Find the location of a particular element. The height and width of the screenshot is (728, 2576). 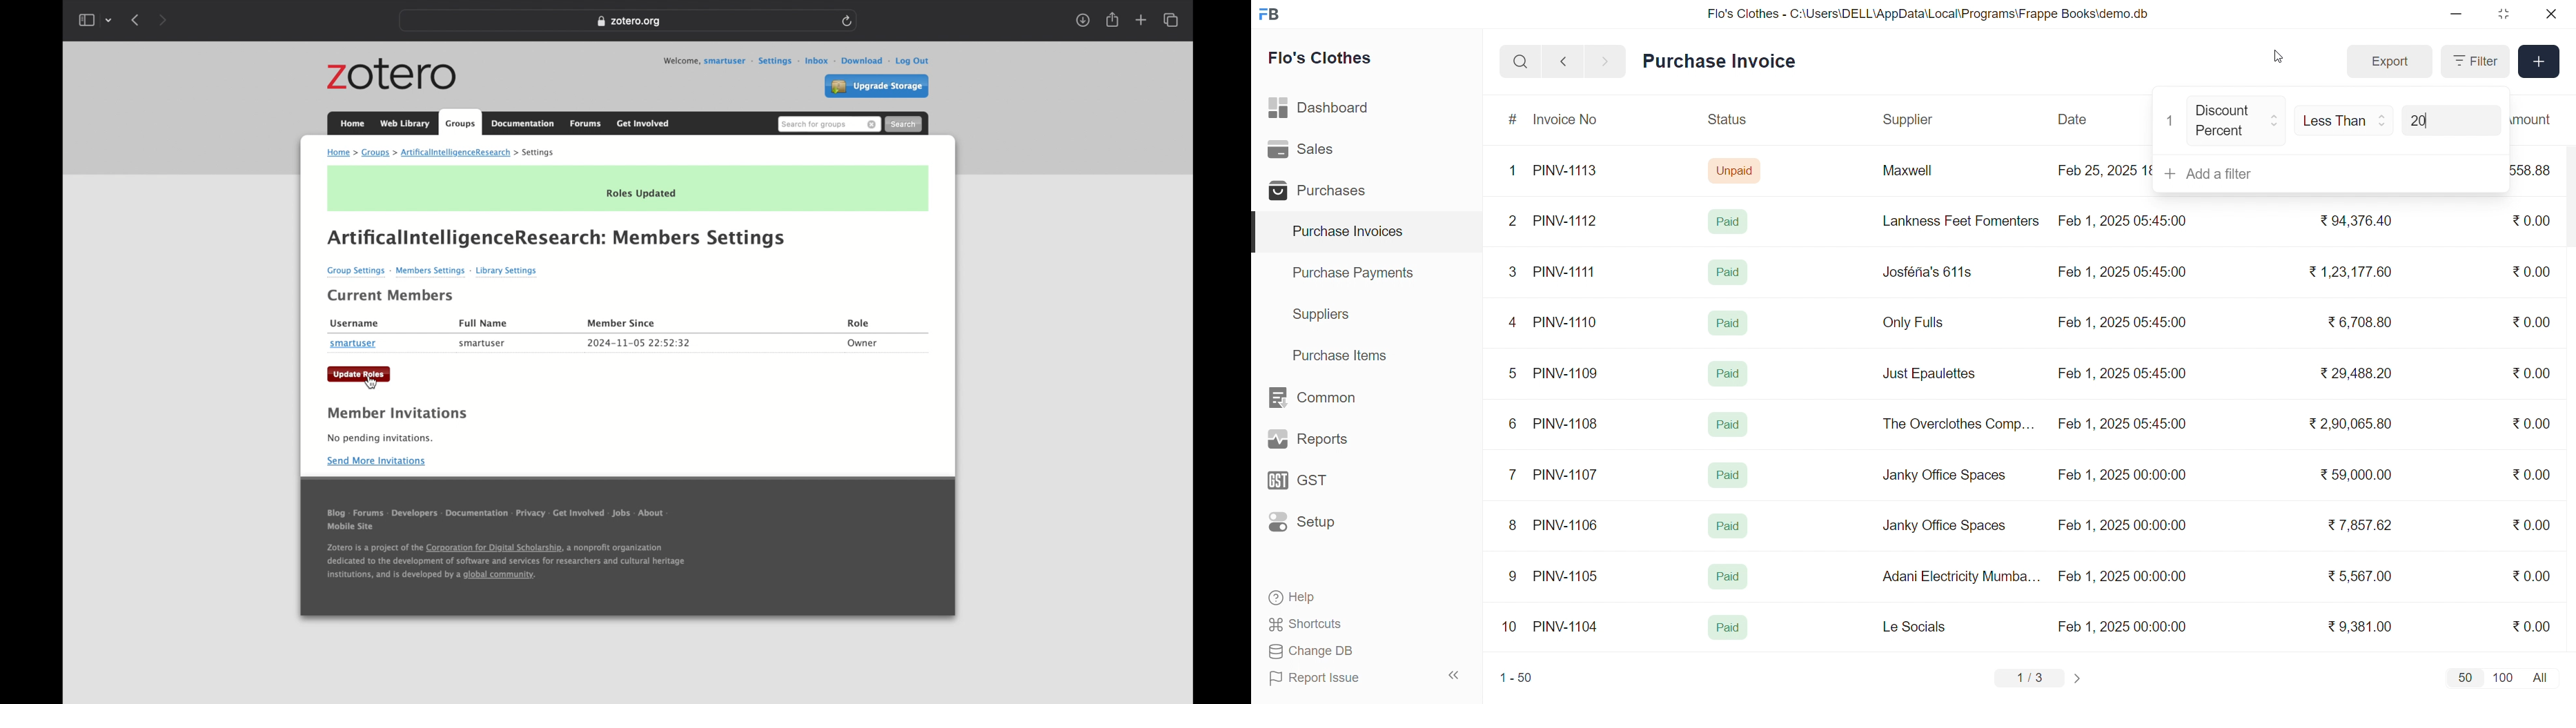

Report Issue is located at coordinates (1337, 678).